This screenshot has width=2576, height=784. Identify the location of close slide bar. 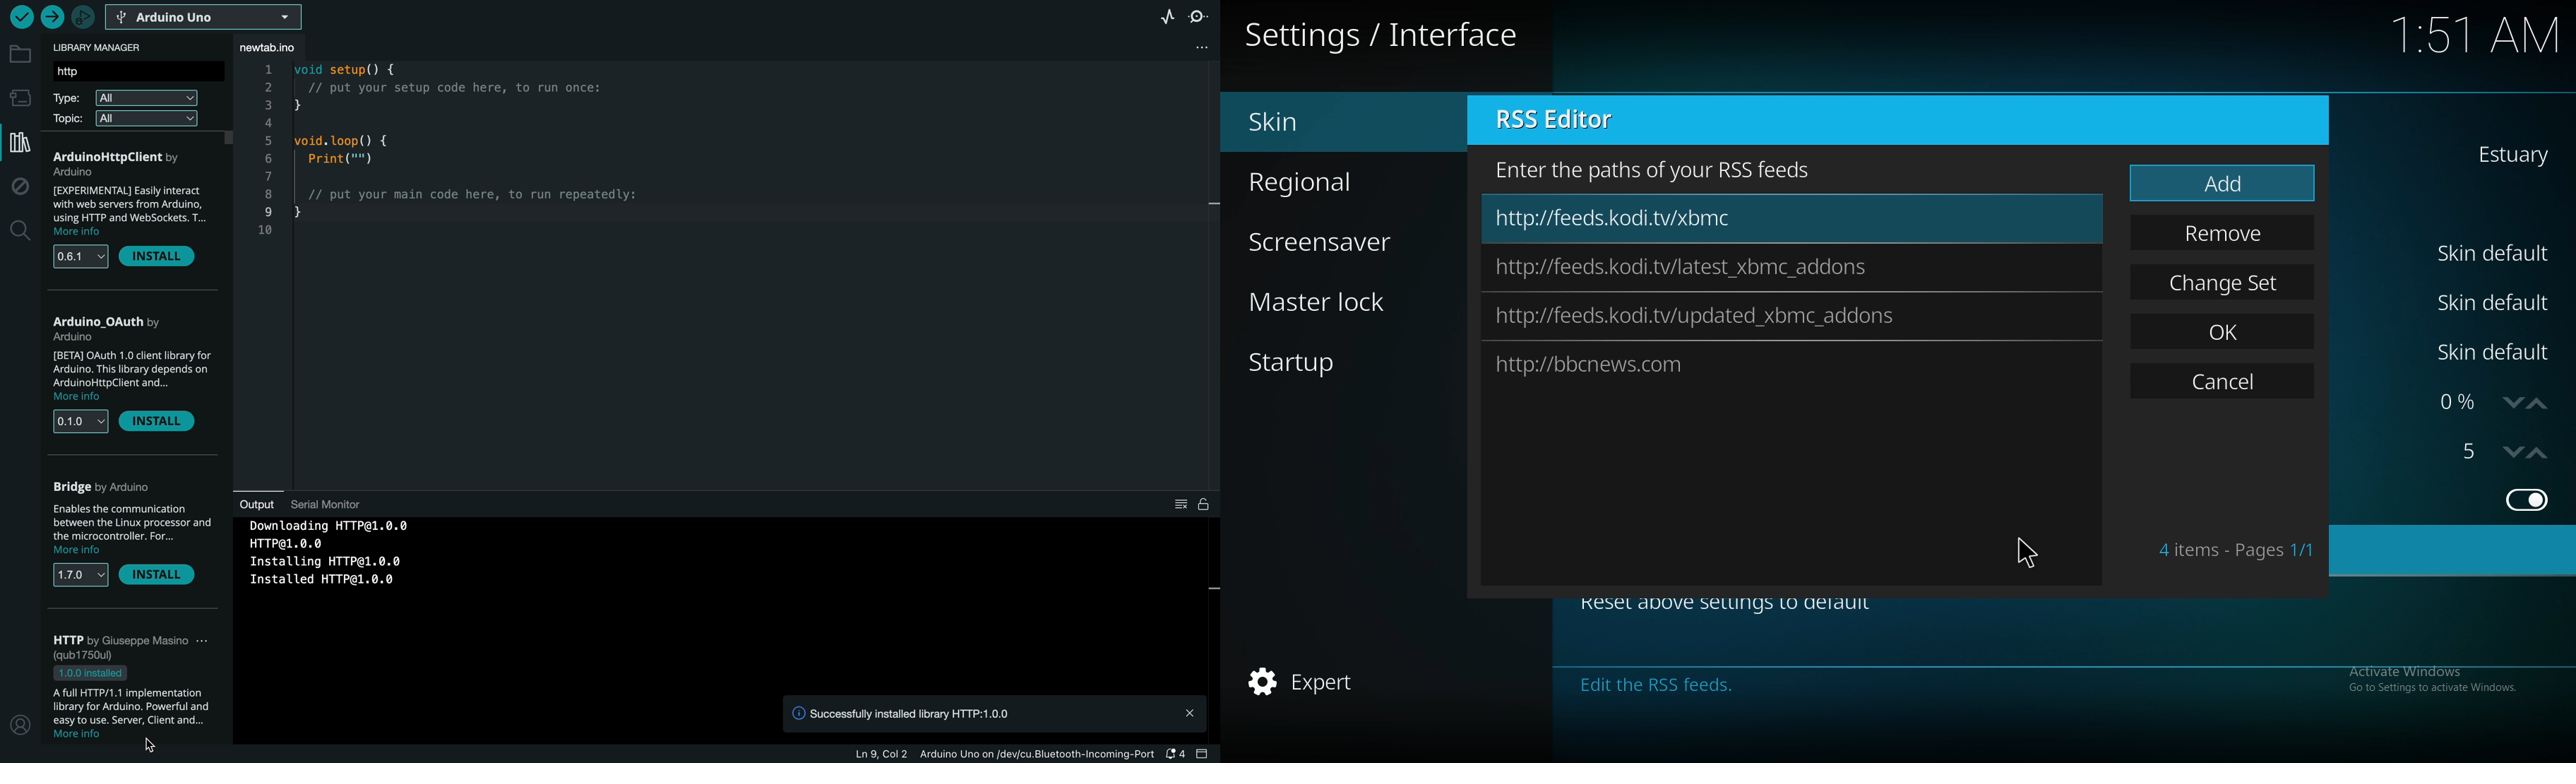
(1203, 752).